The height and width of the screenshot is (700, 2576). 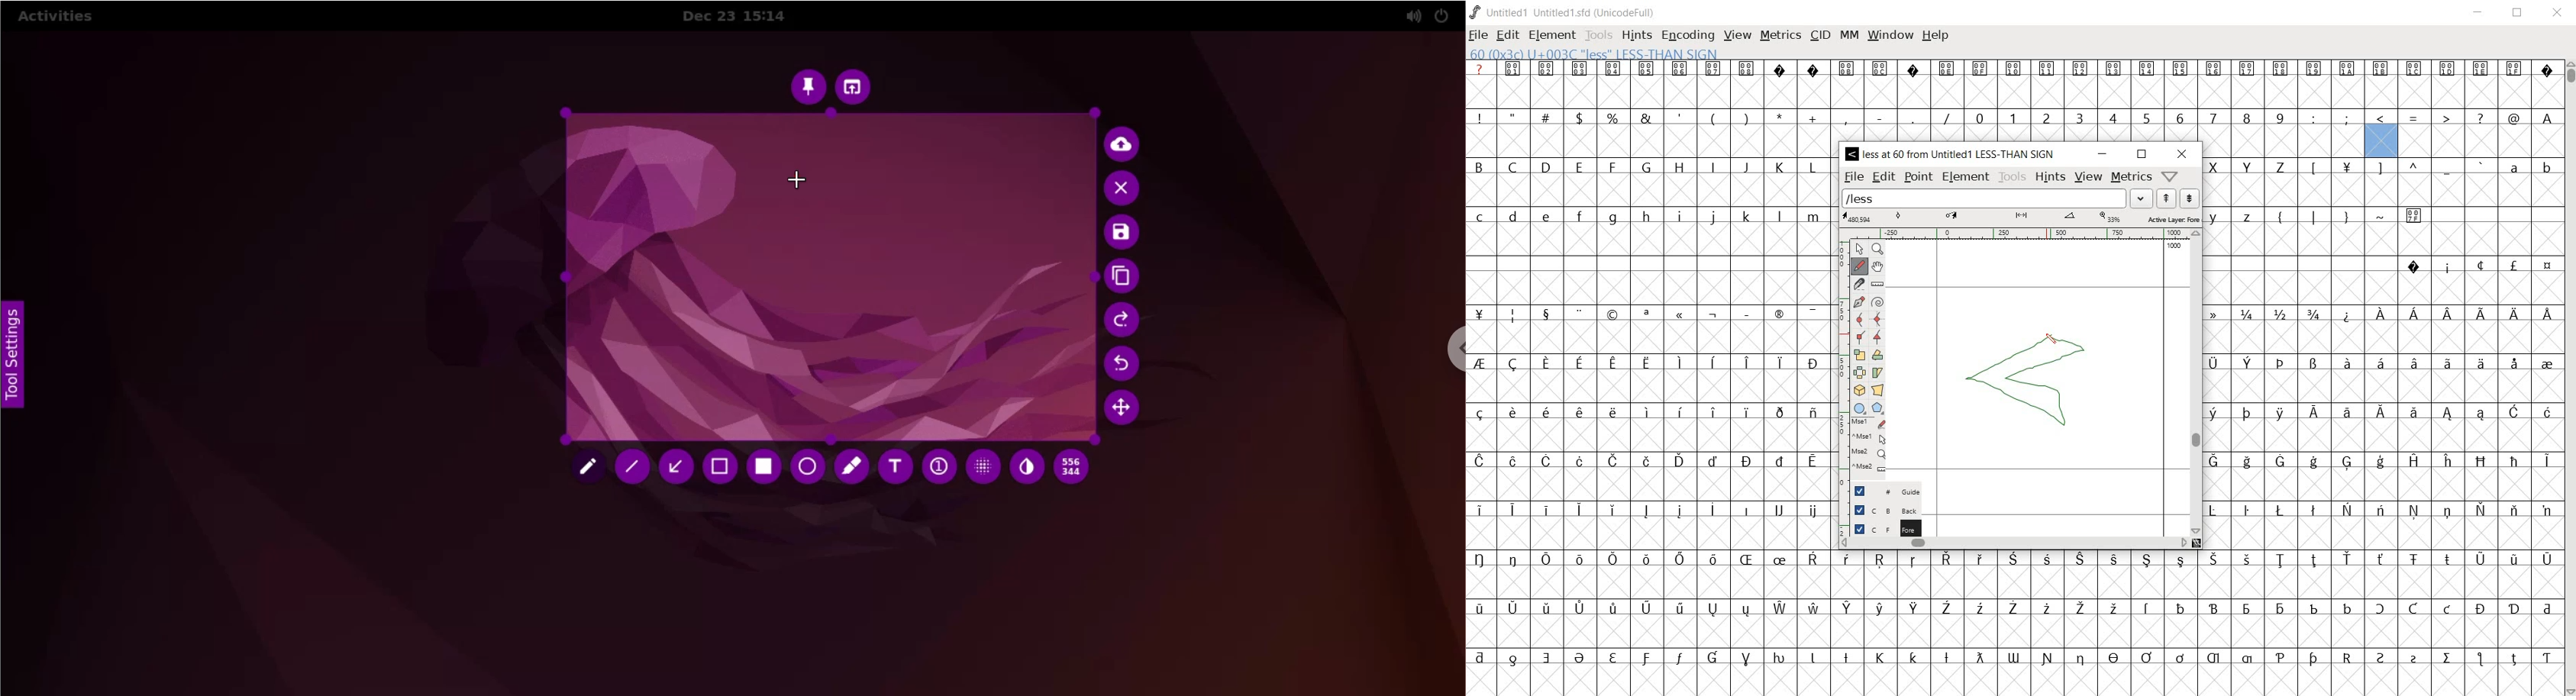 What do you see at coordinates (2519, 12) in the screenshot?
I see `restore down` at bounding box center [2519, 12].